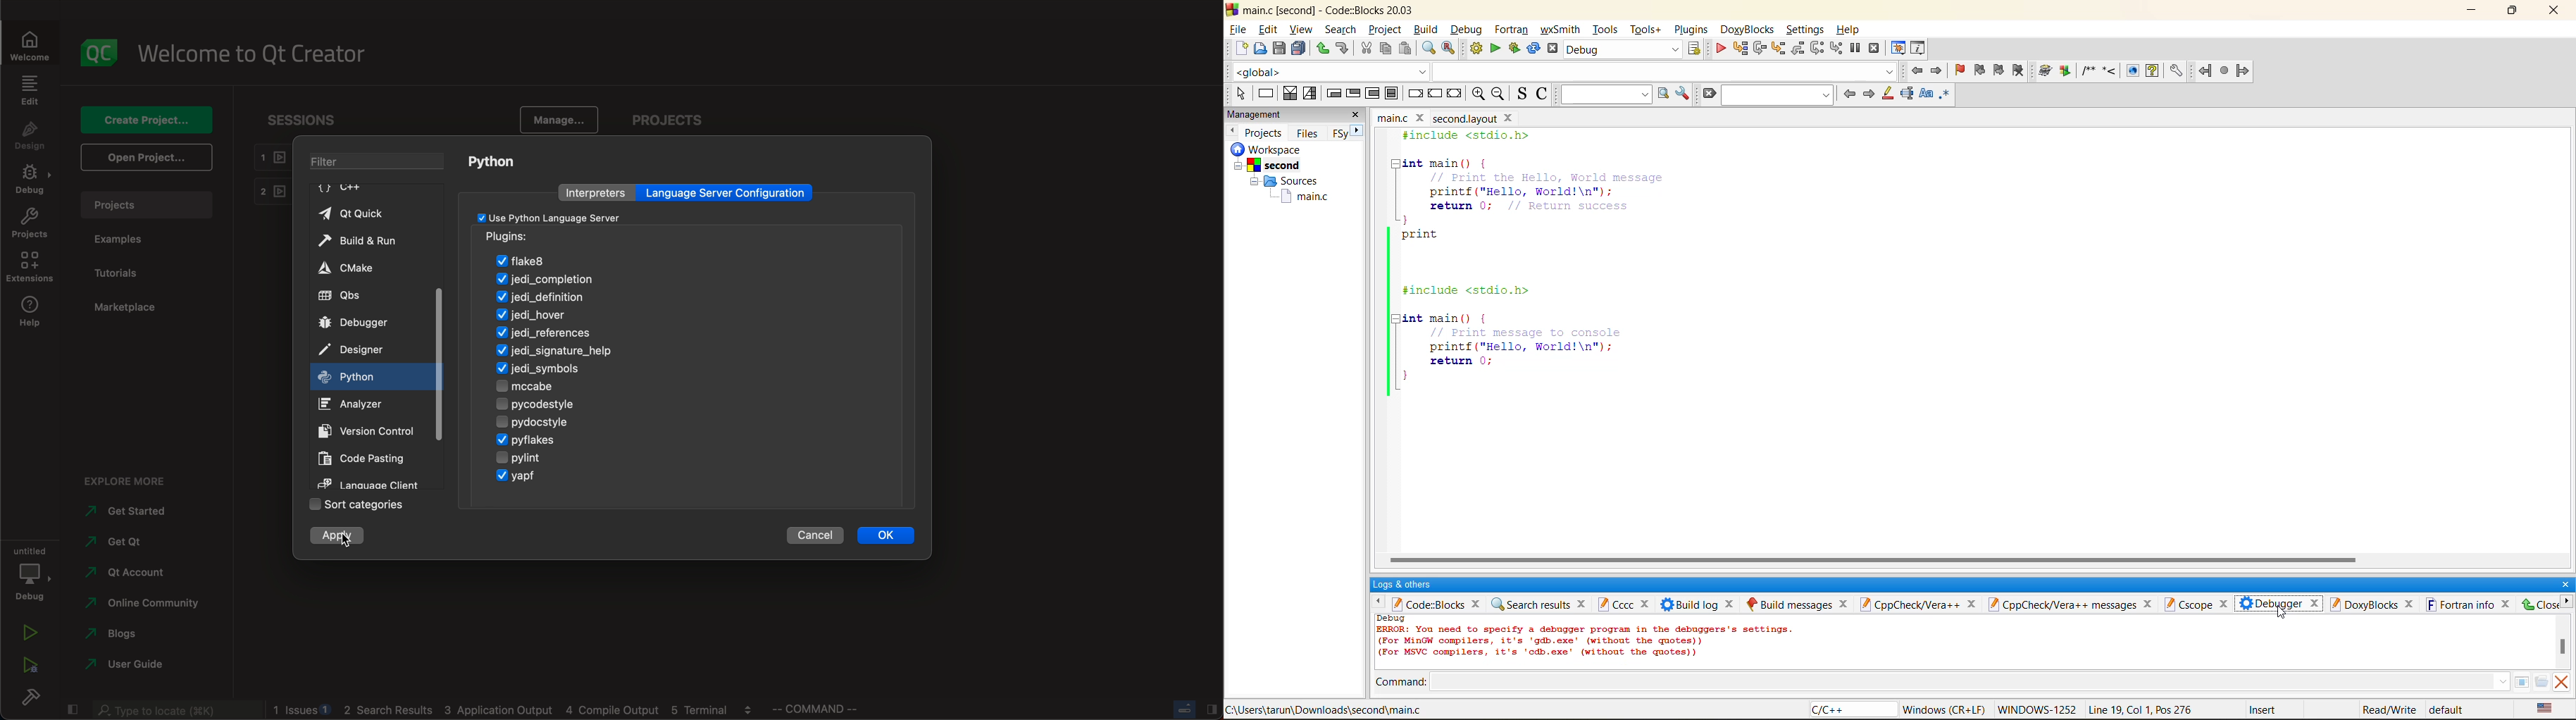  What do you see at coordinates (342, 538) in the screenshot?
I see `clicked` at bounding box center [342, 538].